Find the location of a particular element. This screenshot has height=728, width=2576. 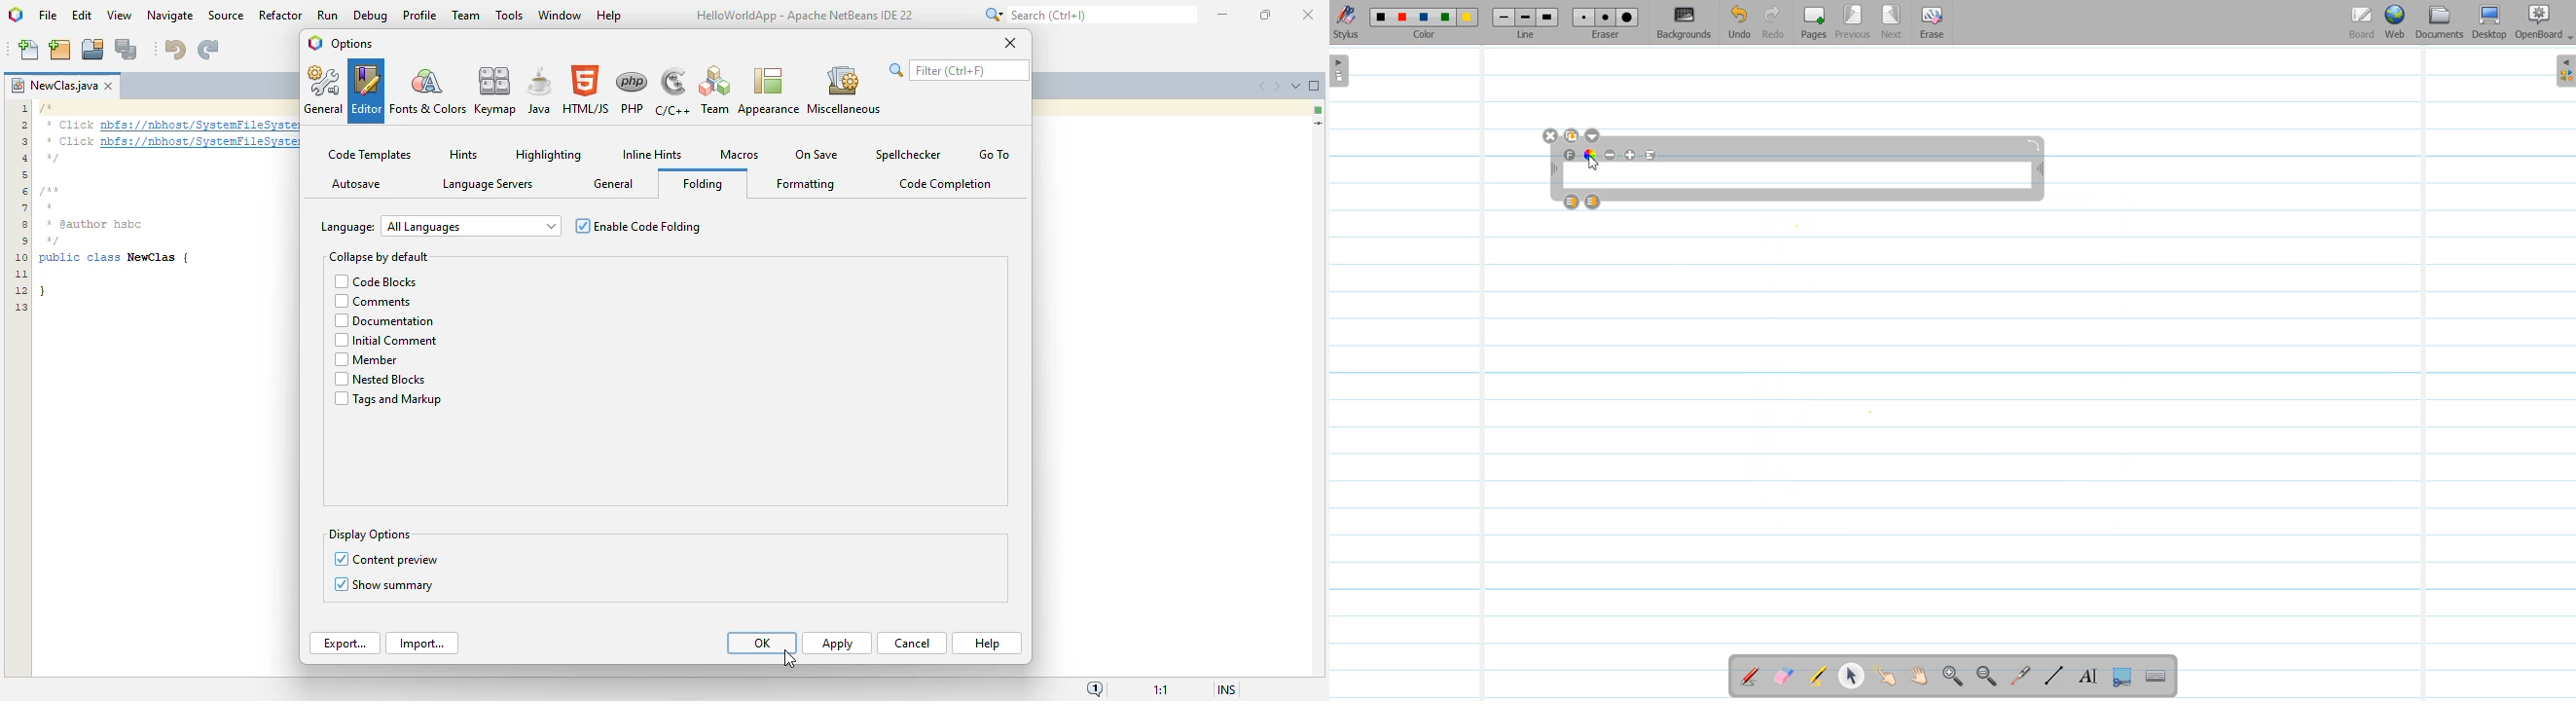

Text Tool is located at coordinates (2085, 676).